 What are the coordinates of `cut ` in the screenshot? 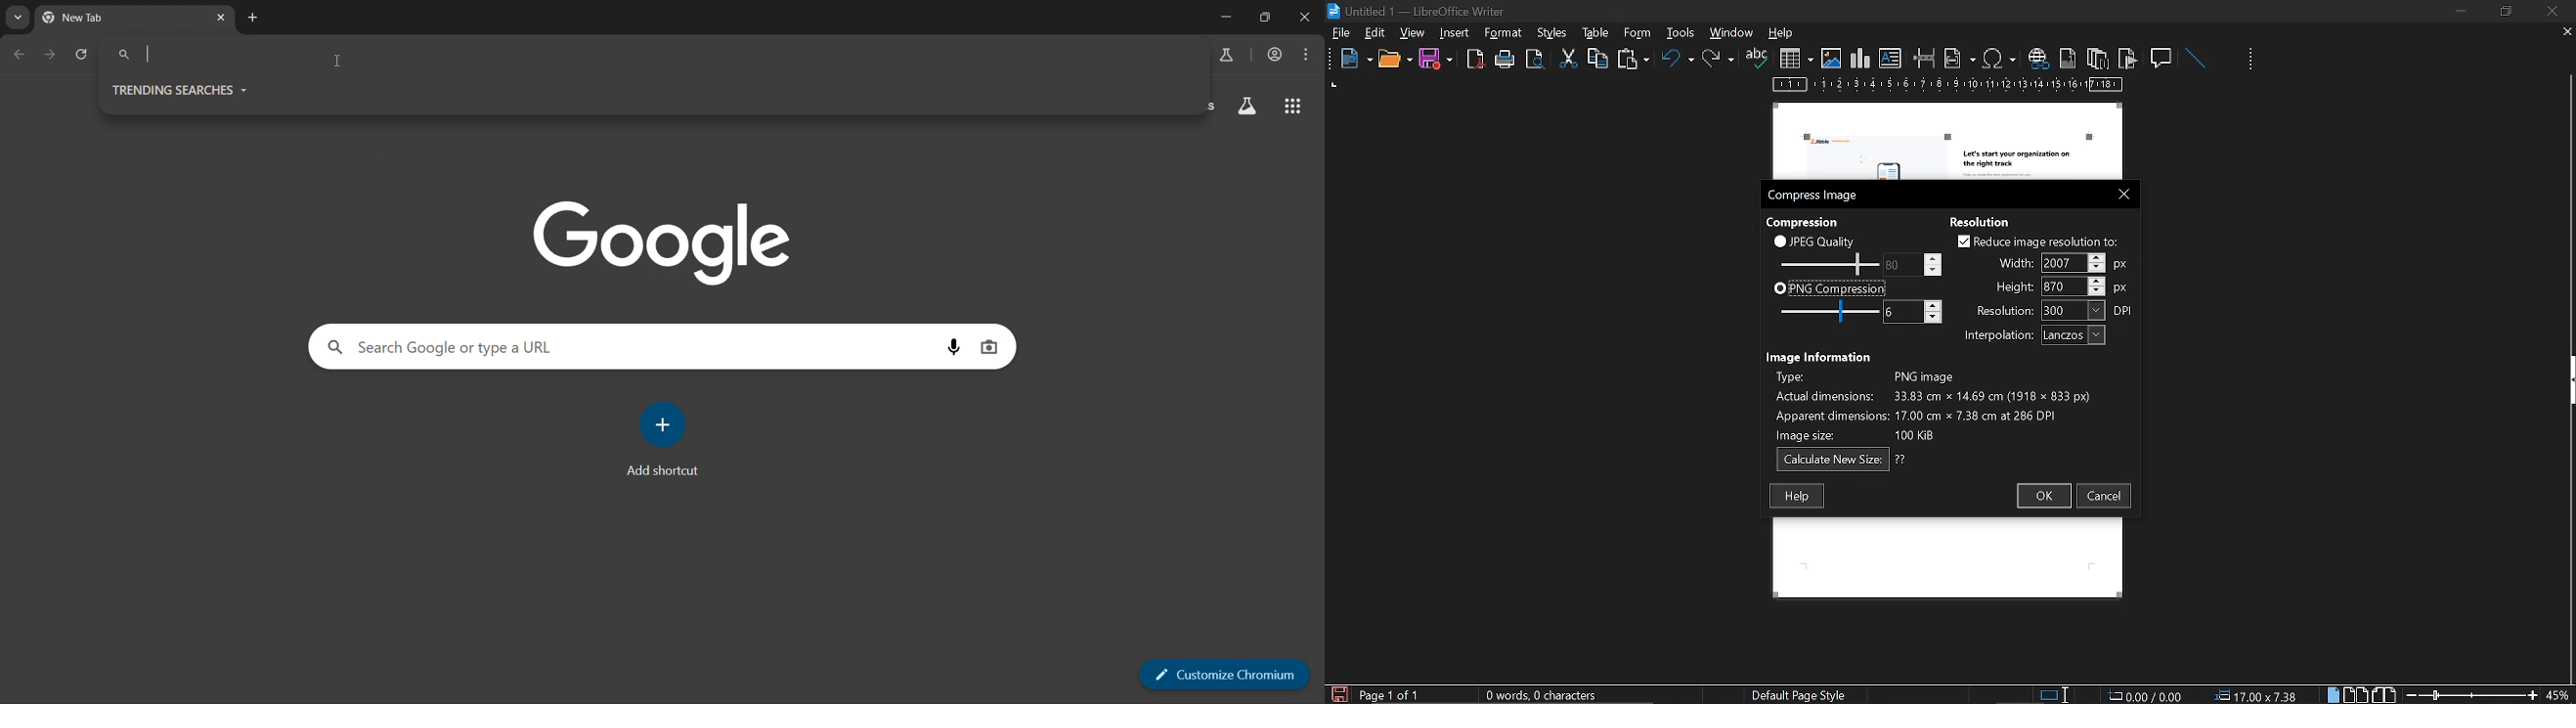 It's located at (1569, 59).